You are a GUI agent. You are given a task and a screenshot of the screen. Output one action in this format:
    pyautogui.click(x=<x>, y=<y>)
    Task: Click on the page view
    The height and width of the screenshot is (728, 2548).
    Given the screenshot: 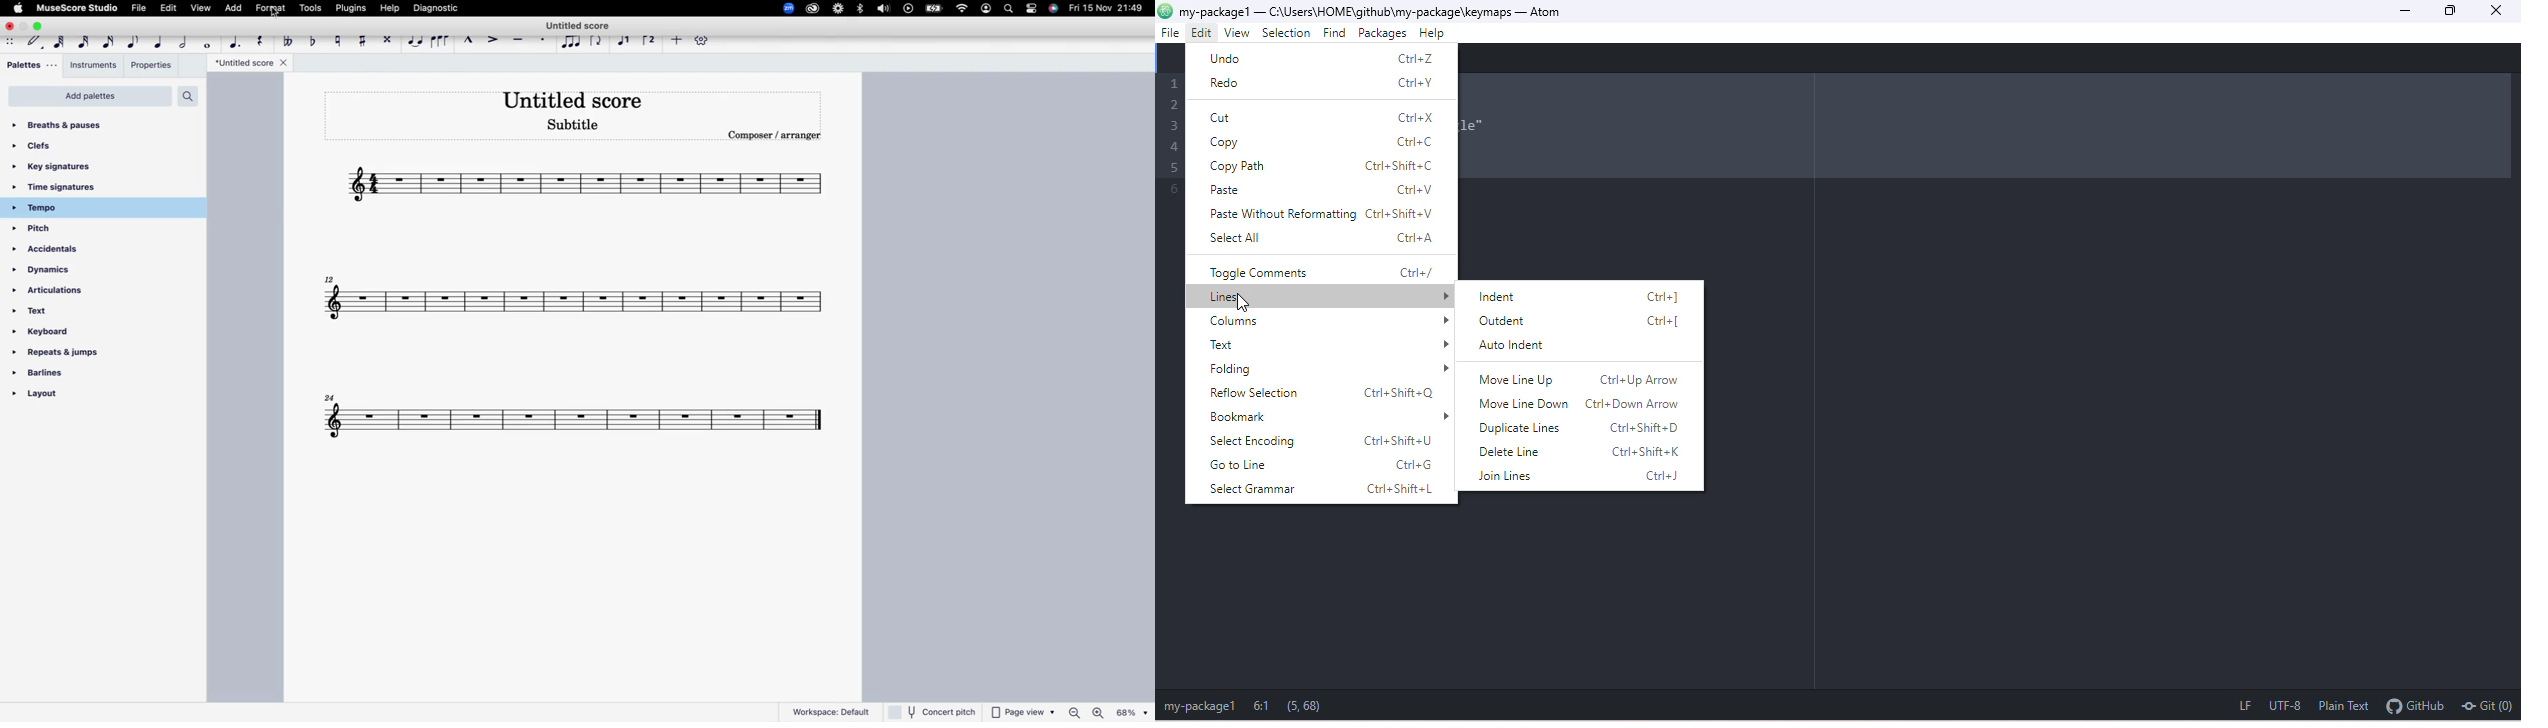 What is the action you would take?
    pyautogui.click(x=1022, y=712)
    